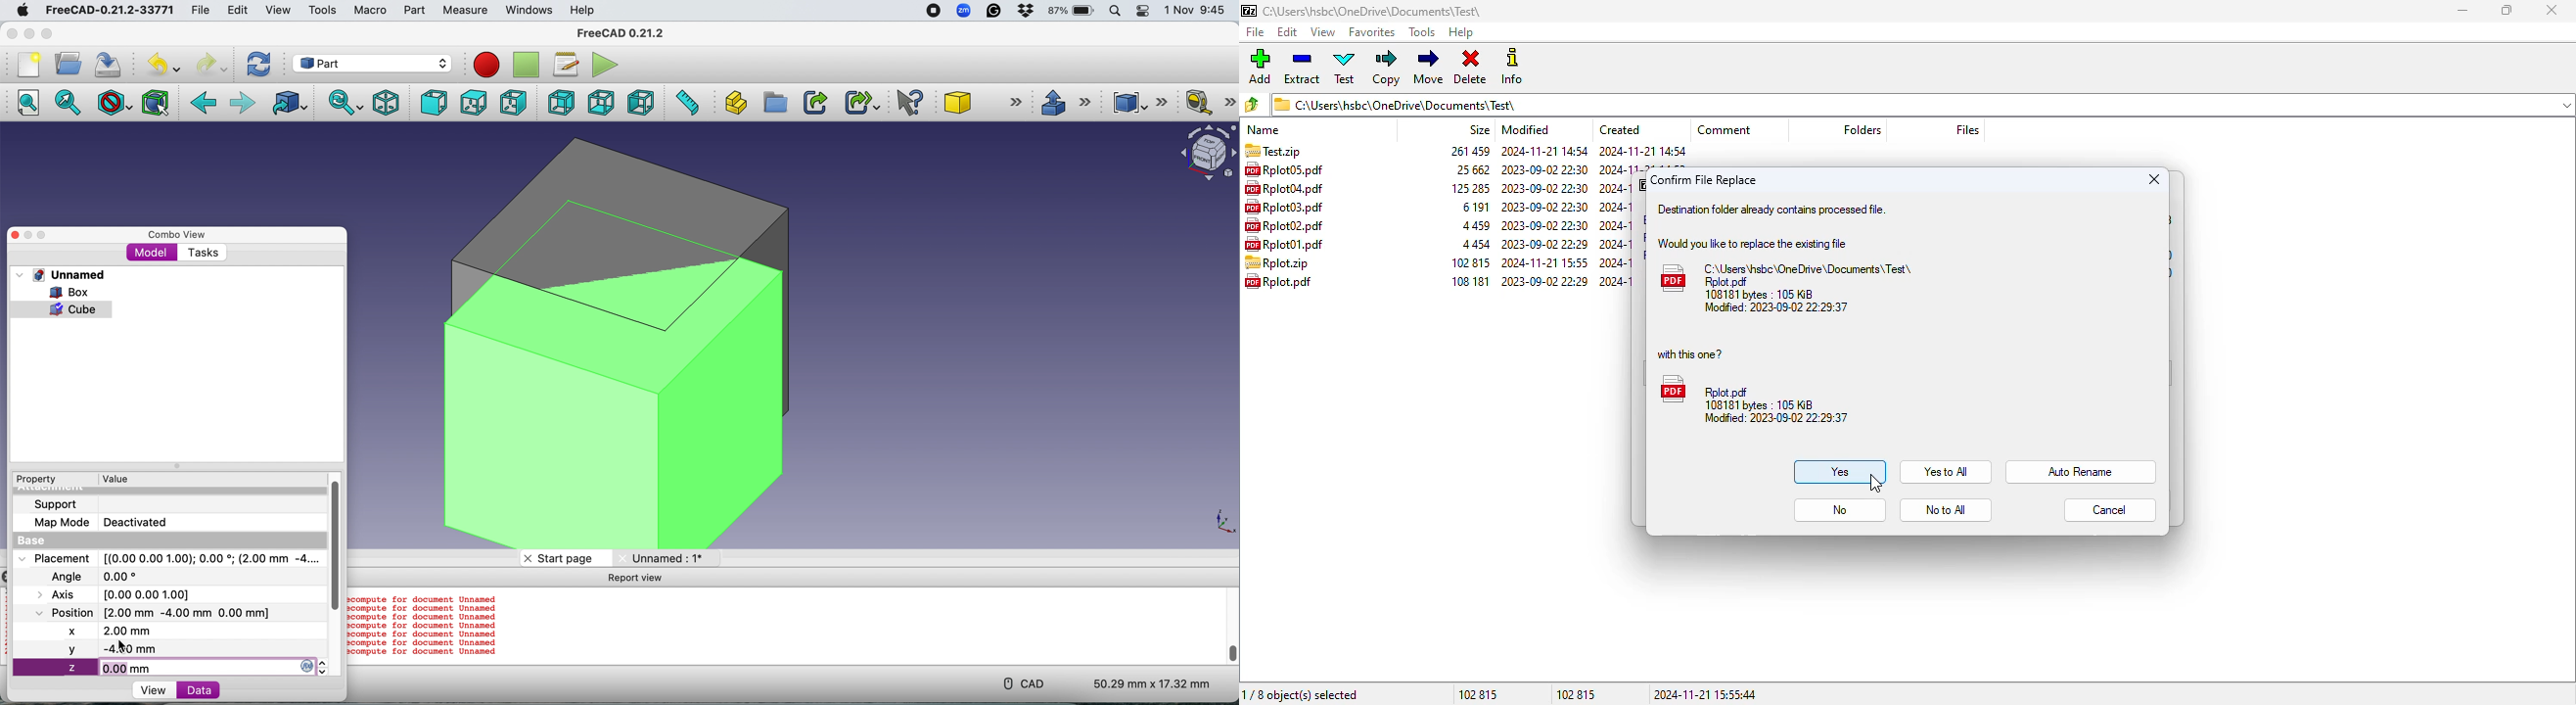 The image size is (2576, 728). Describe the element at coordinates (109, 10) in the screenshot. I see `FreeCAD-0.21.2-33771` at that location.